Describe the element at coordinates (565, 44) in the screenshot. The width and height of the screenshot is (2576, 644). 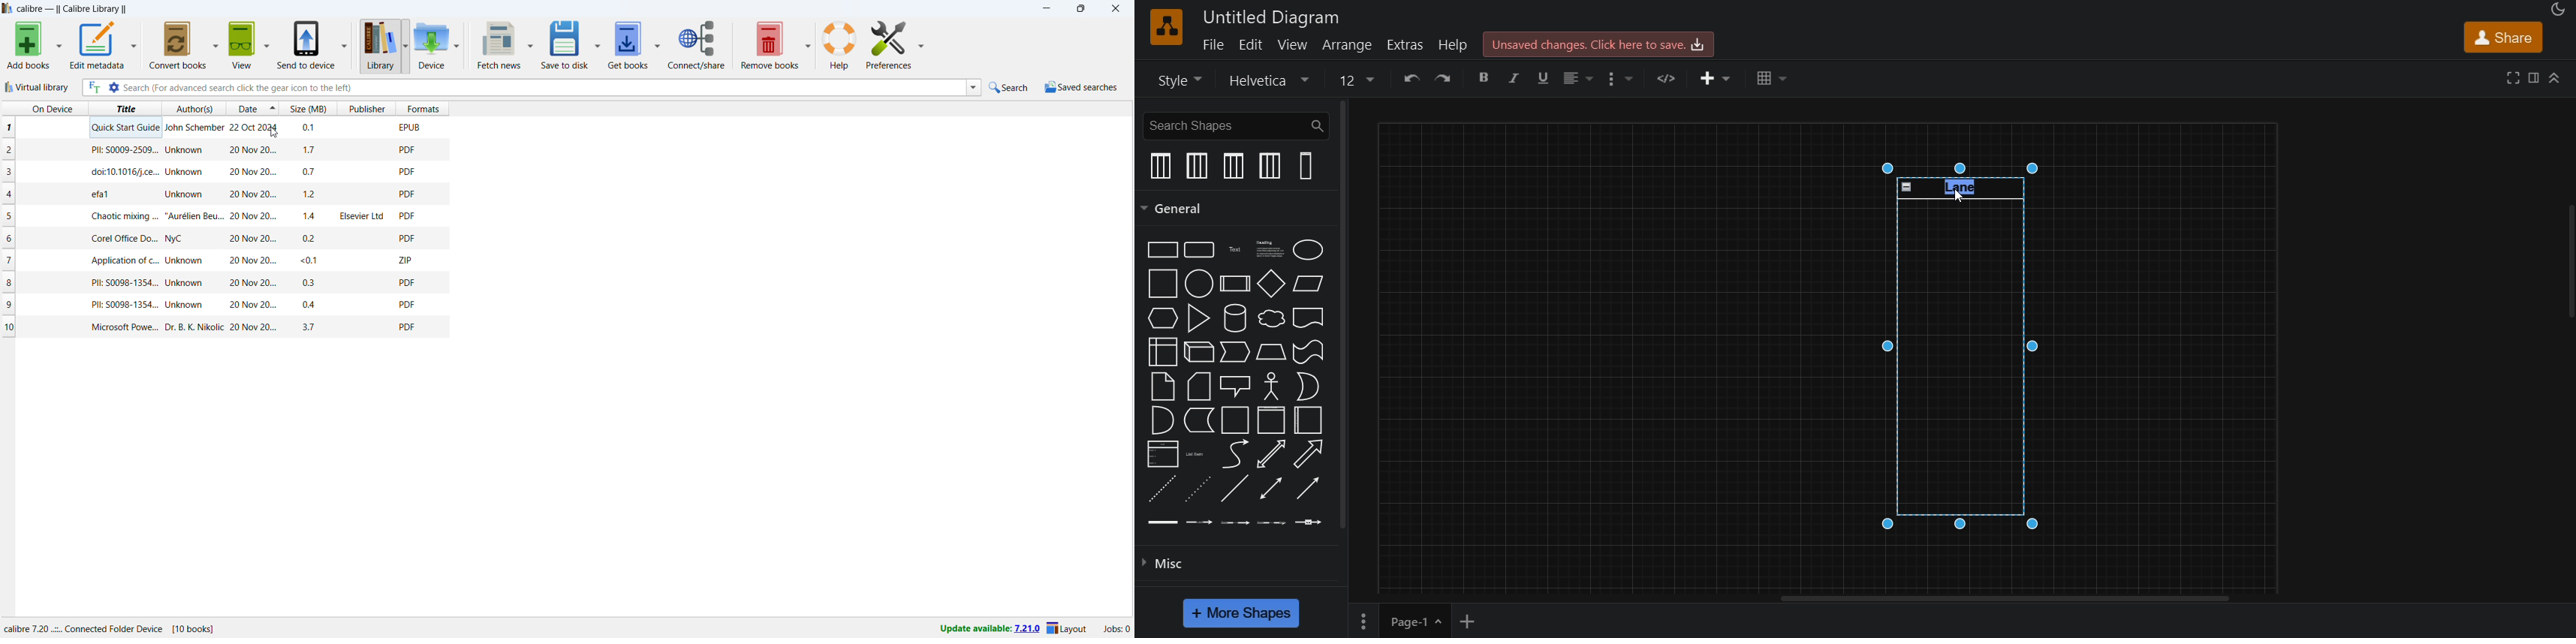
I see `` at that location.